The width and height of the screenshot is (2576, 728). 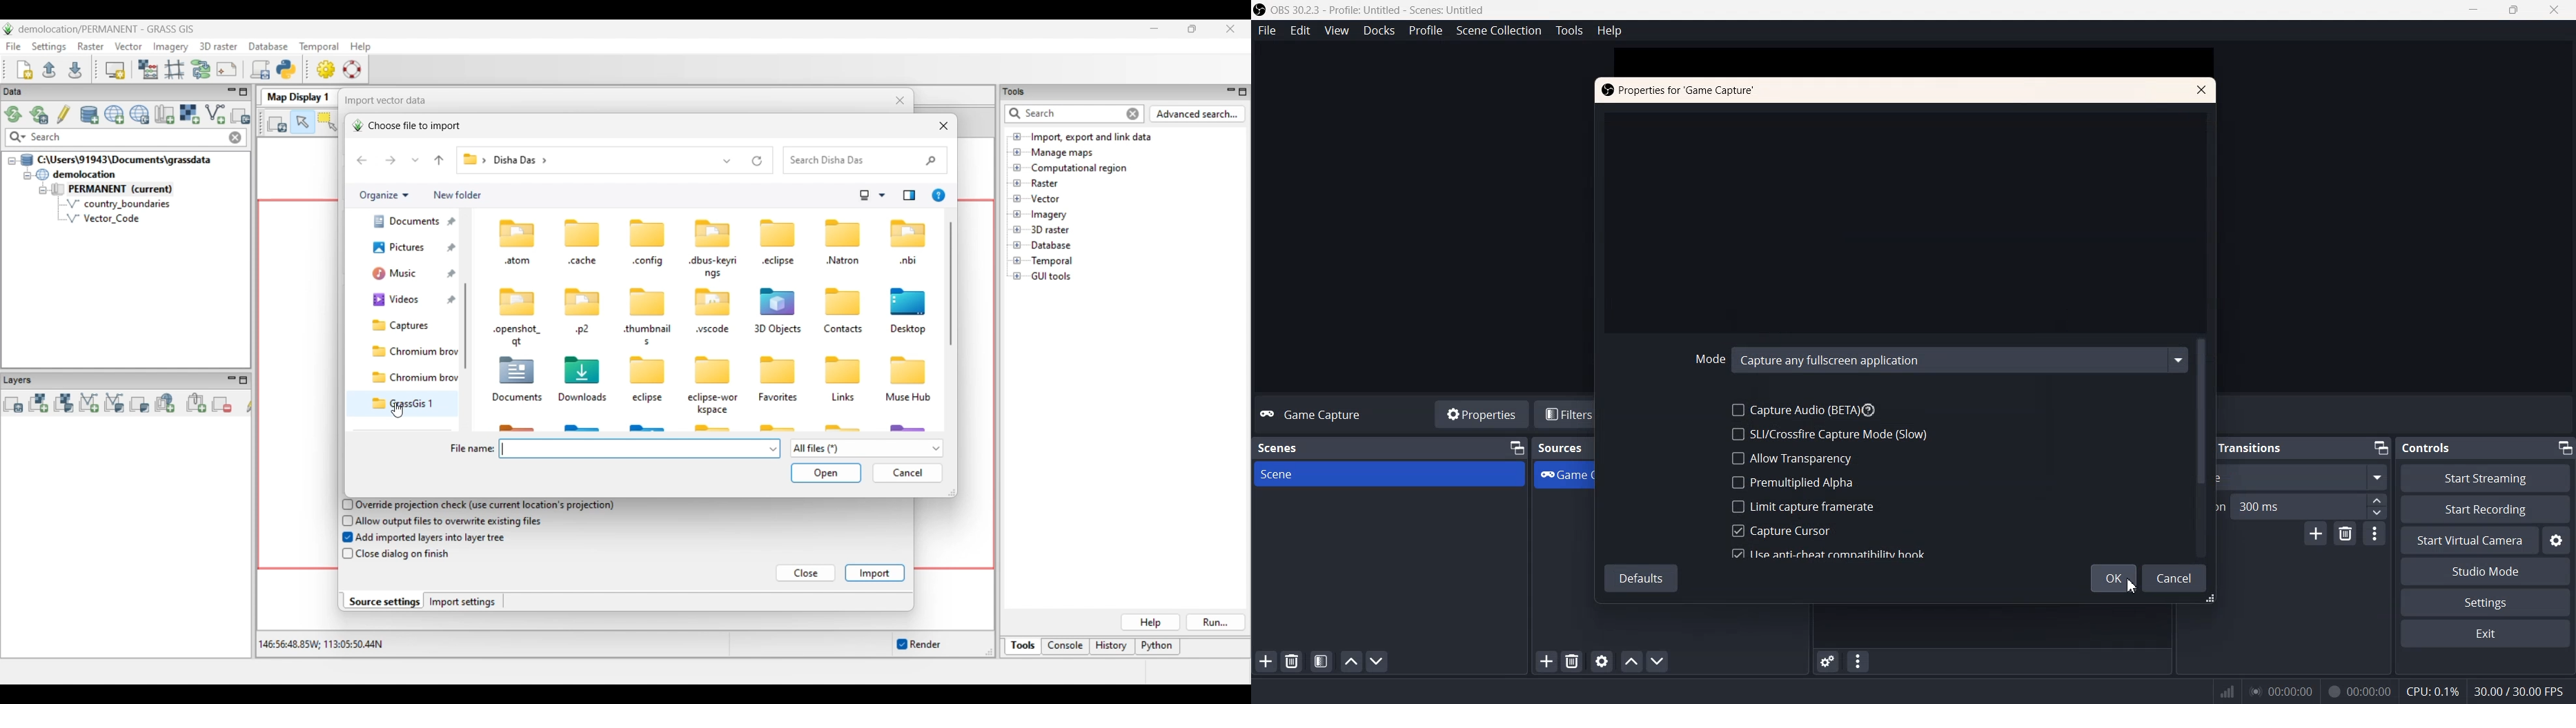 What do you see at coordinates (1292, 661) in the screenshot?
I see `Remove Selected Scene` at bounding box center [1292, 661].